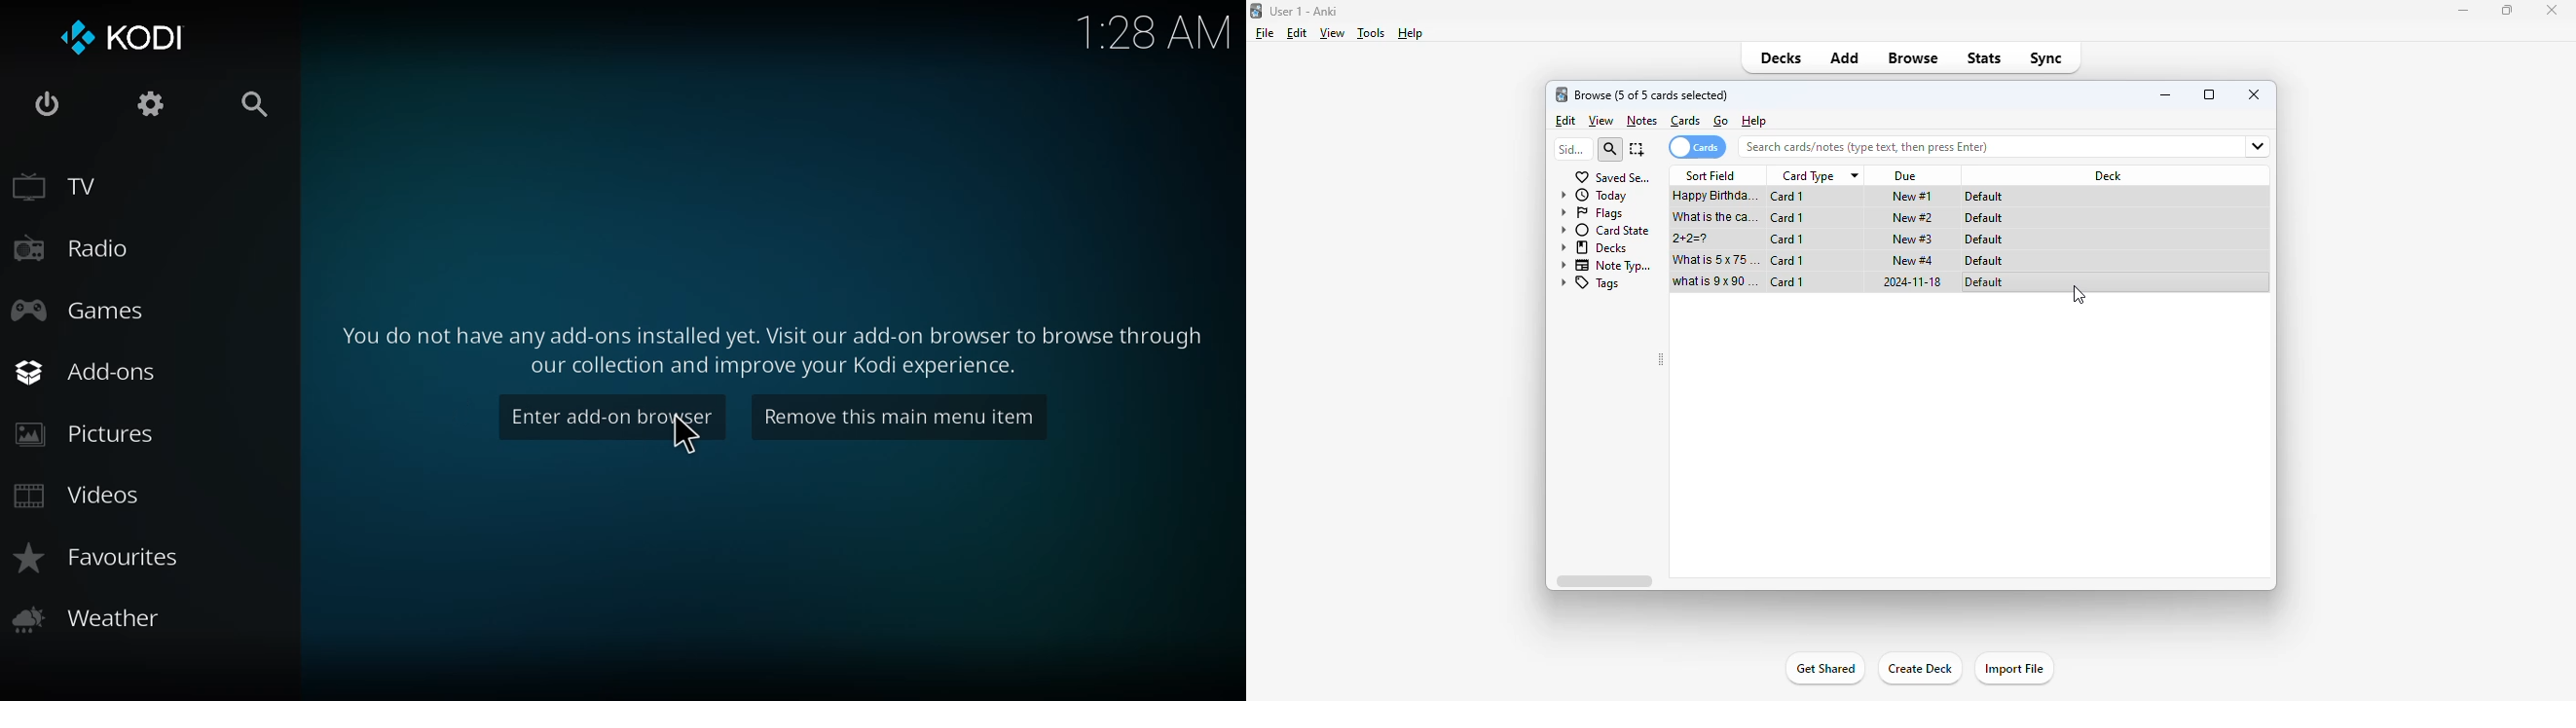 This screenshot has width=2576, height=728. Describe the element at coordinates (2462, 11) in the screenshot. I see `minimize` at that location.